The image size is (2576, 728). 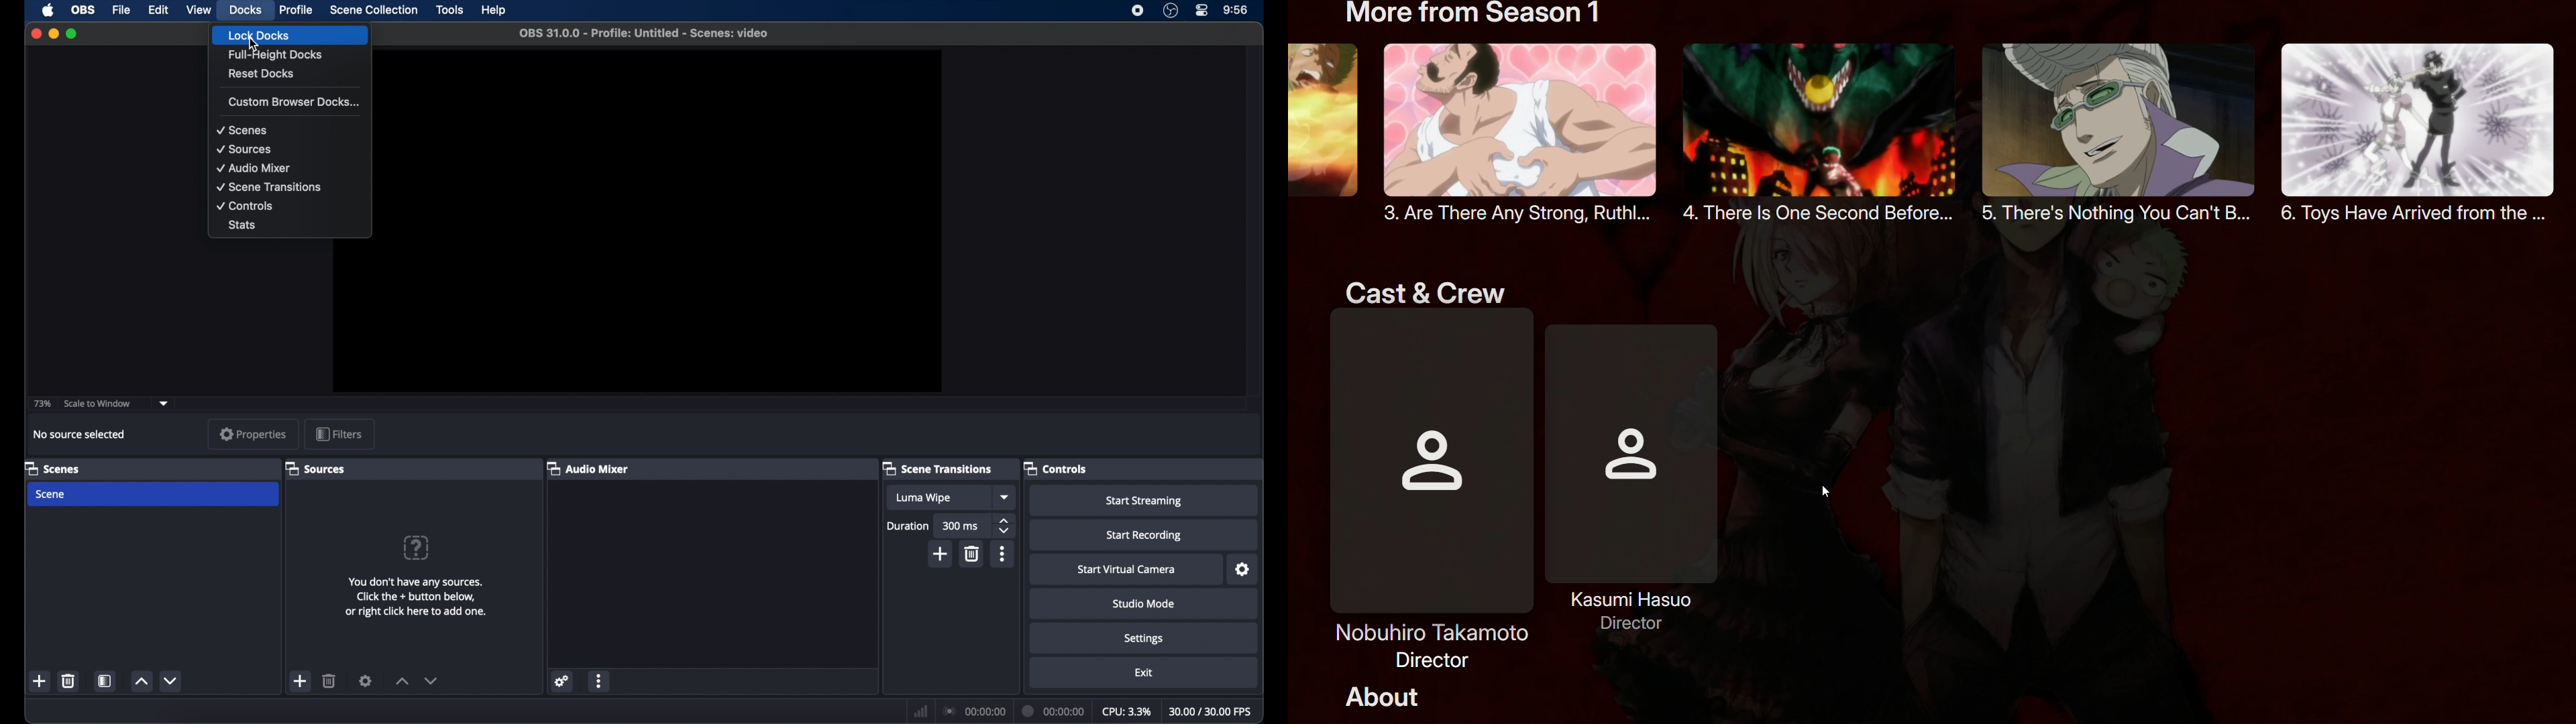 What do you see at coordinates (908, 526) in the screenshot?
I see `duration` at bounding box center [908, 526].